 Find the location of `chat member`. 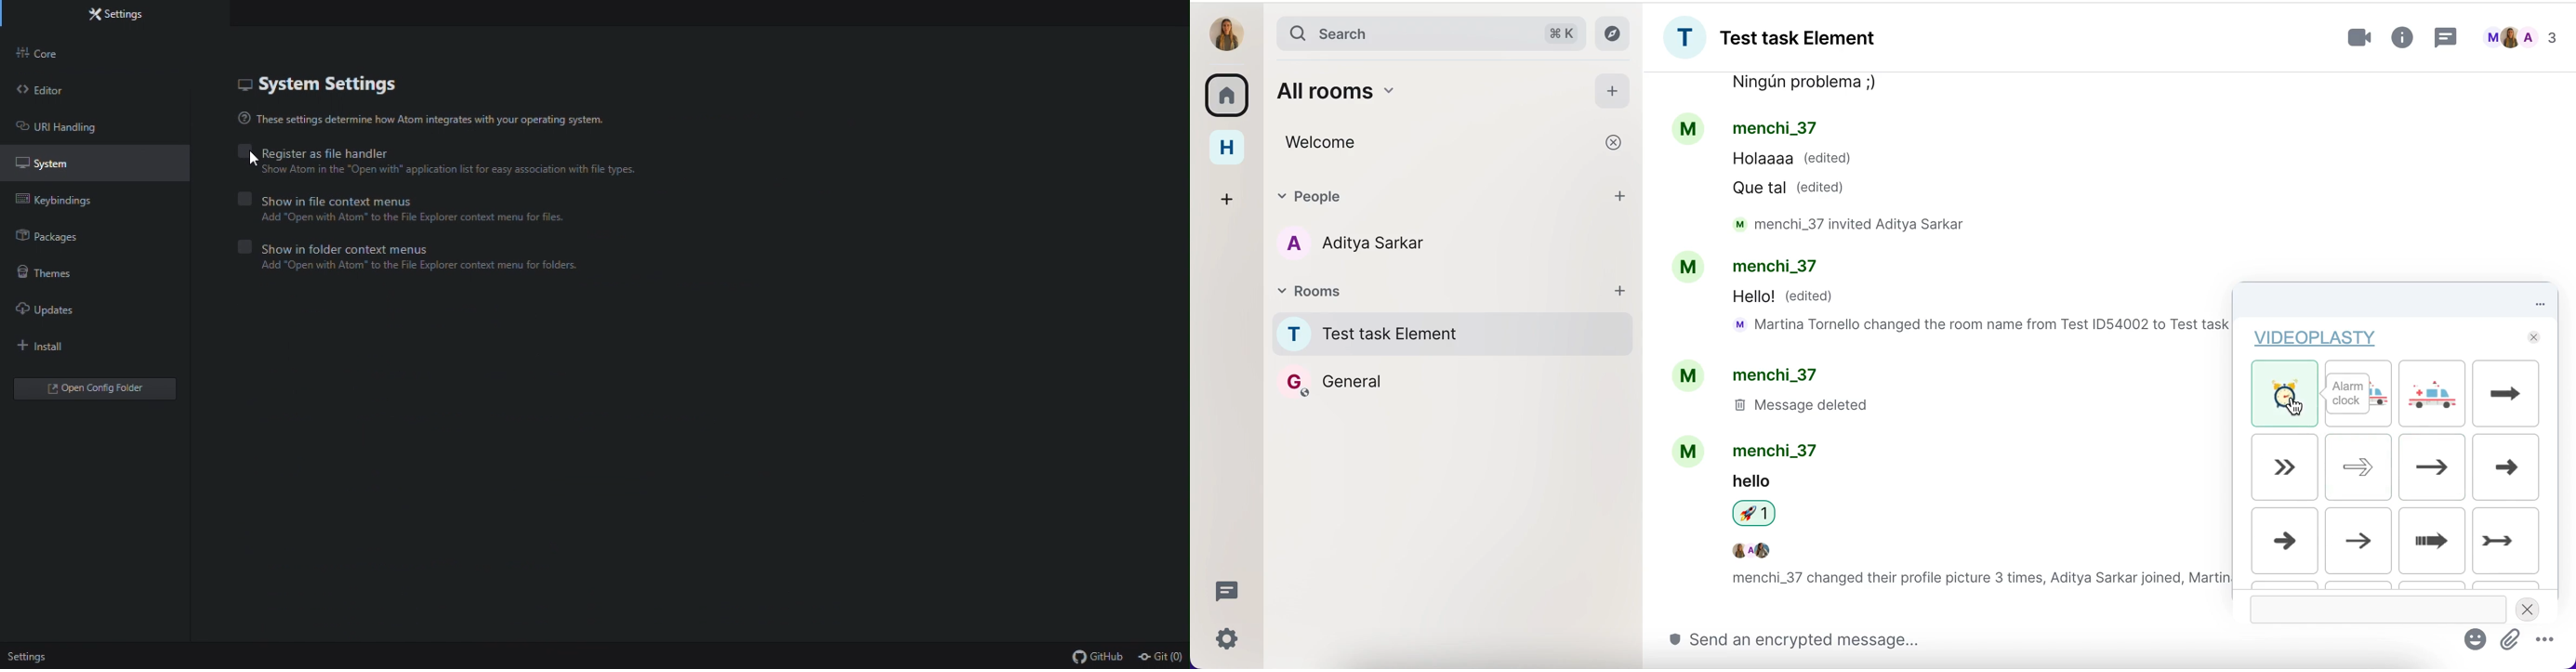

chat member is located at coordinates (1437, 244).